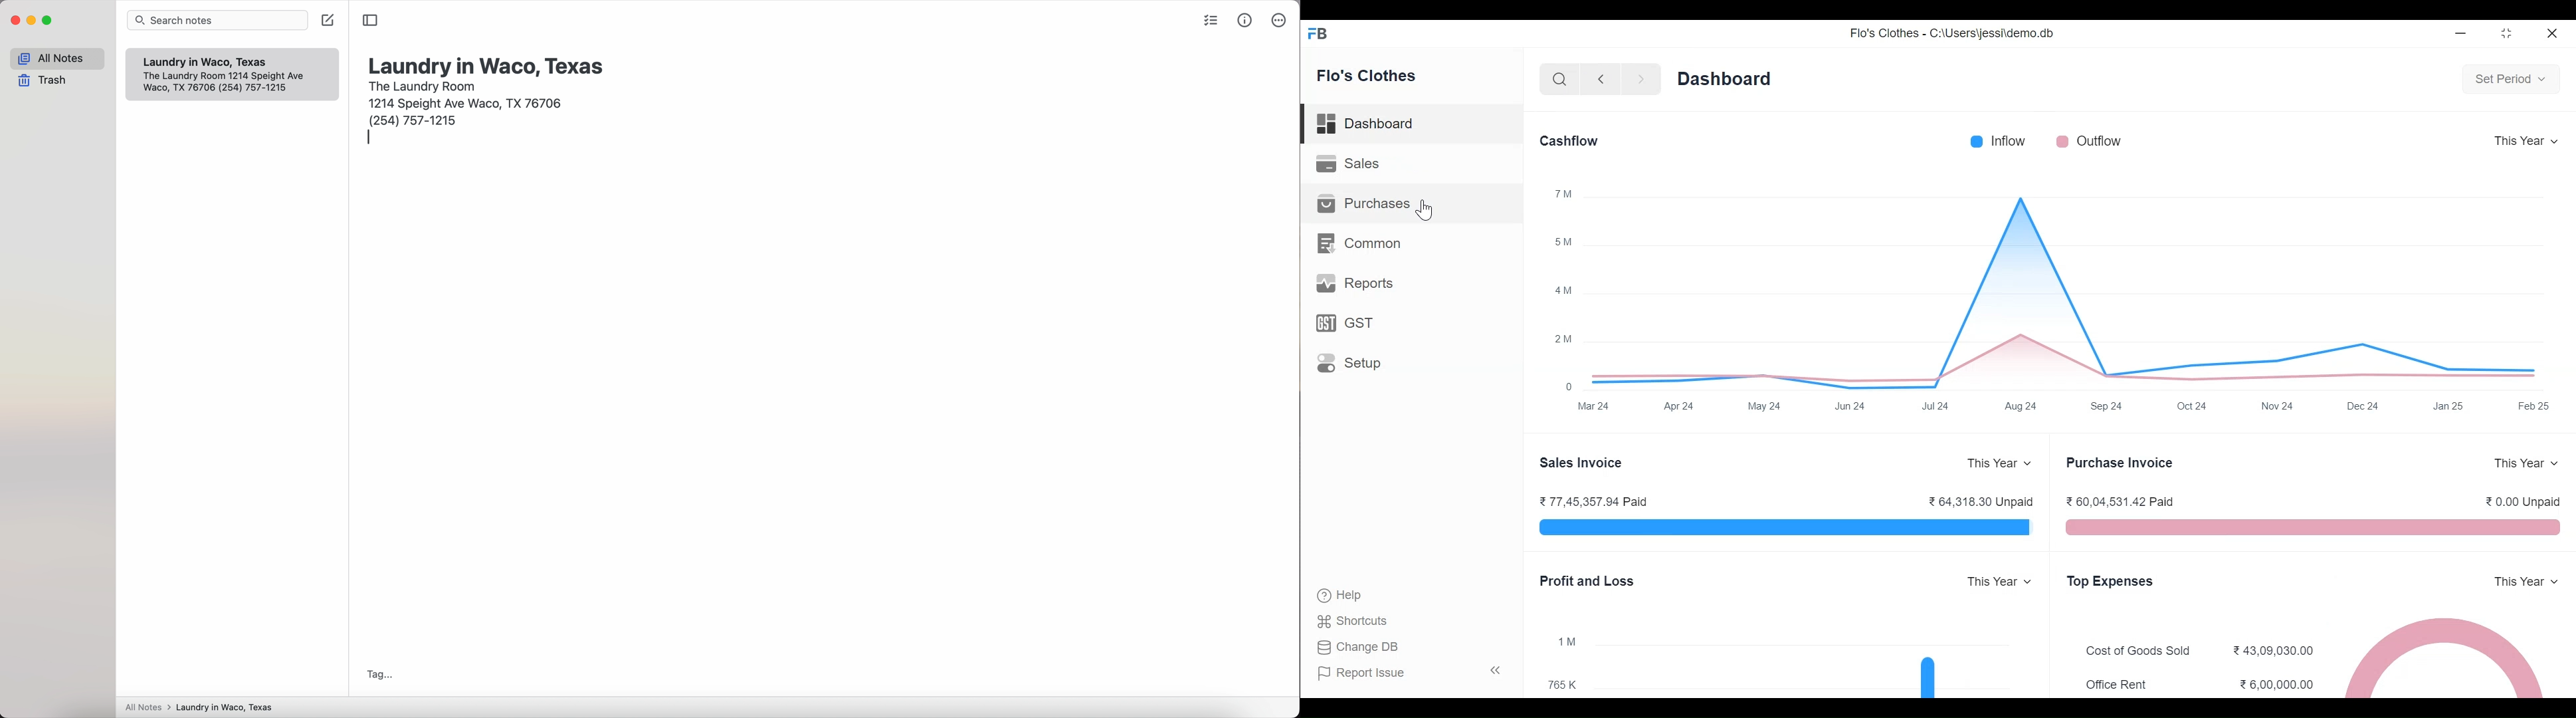 Image resolution: width=2576 pixels, height=728 pixels. I want to click on enter, so click(370, 139).